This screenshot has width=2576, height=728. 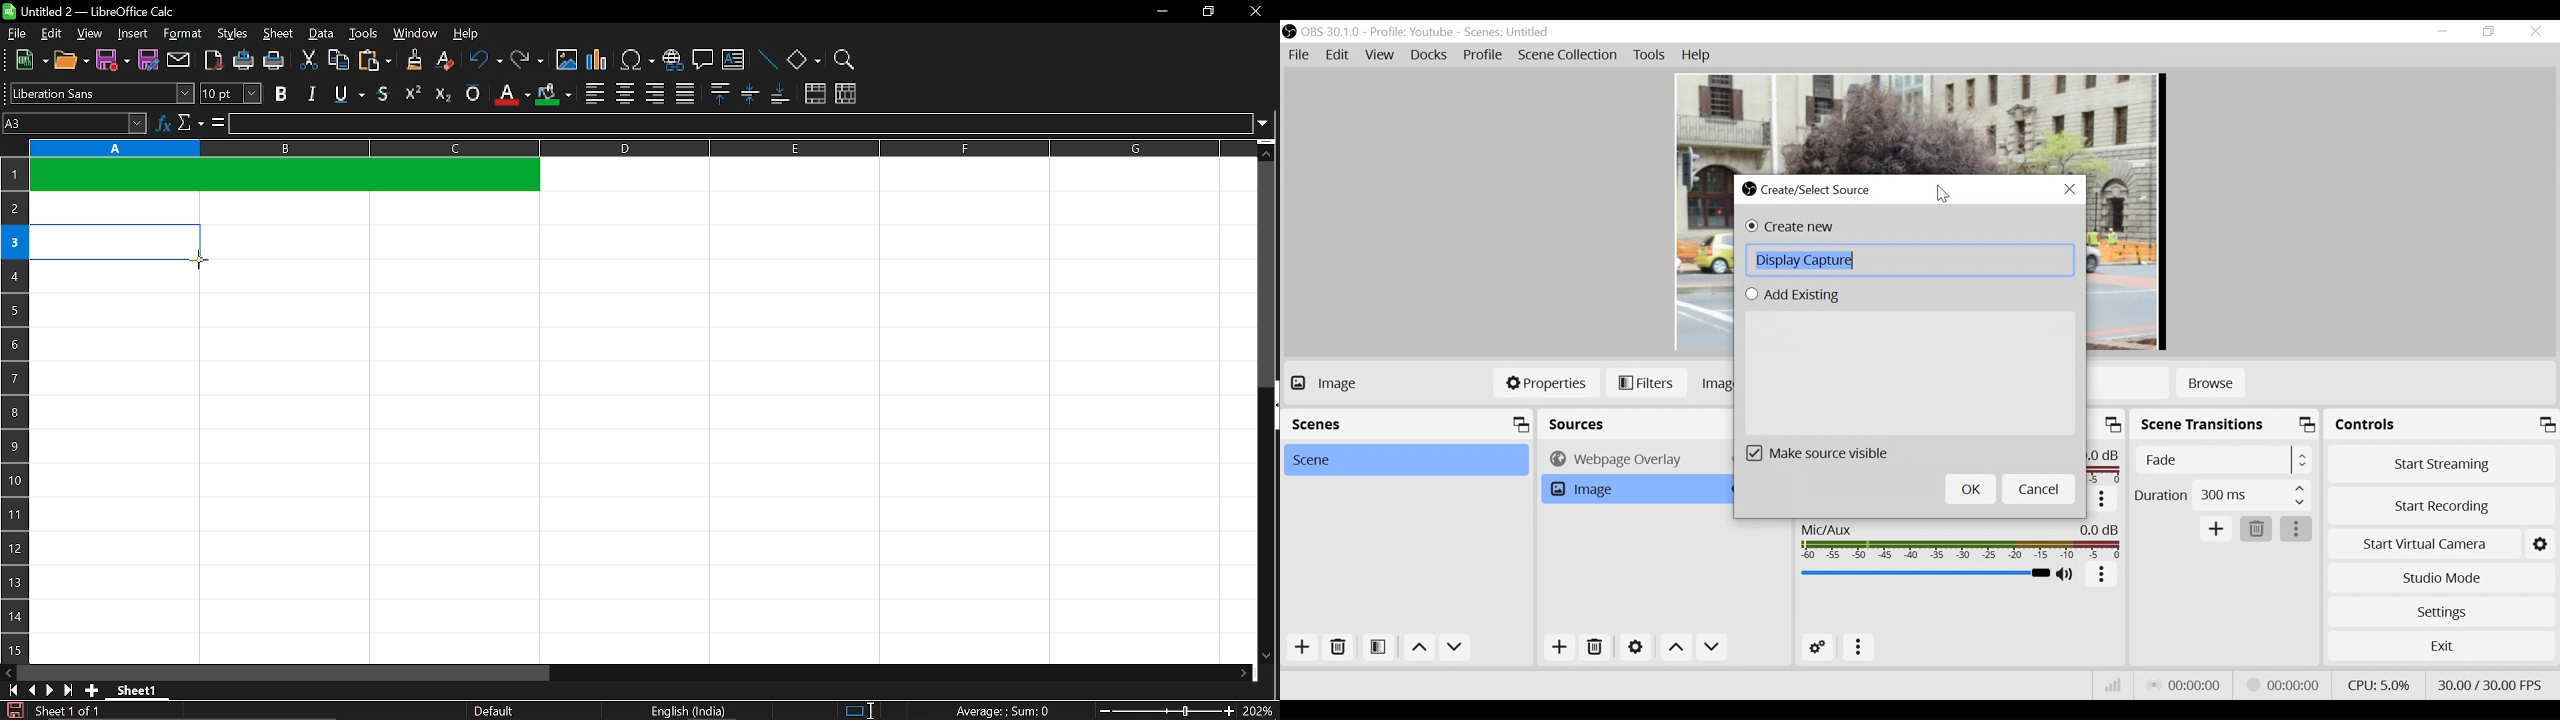 I want to click on Move Up, so click(x=1418, y=649).